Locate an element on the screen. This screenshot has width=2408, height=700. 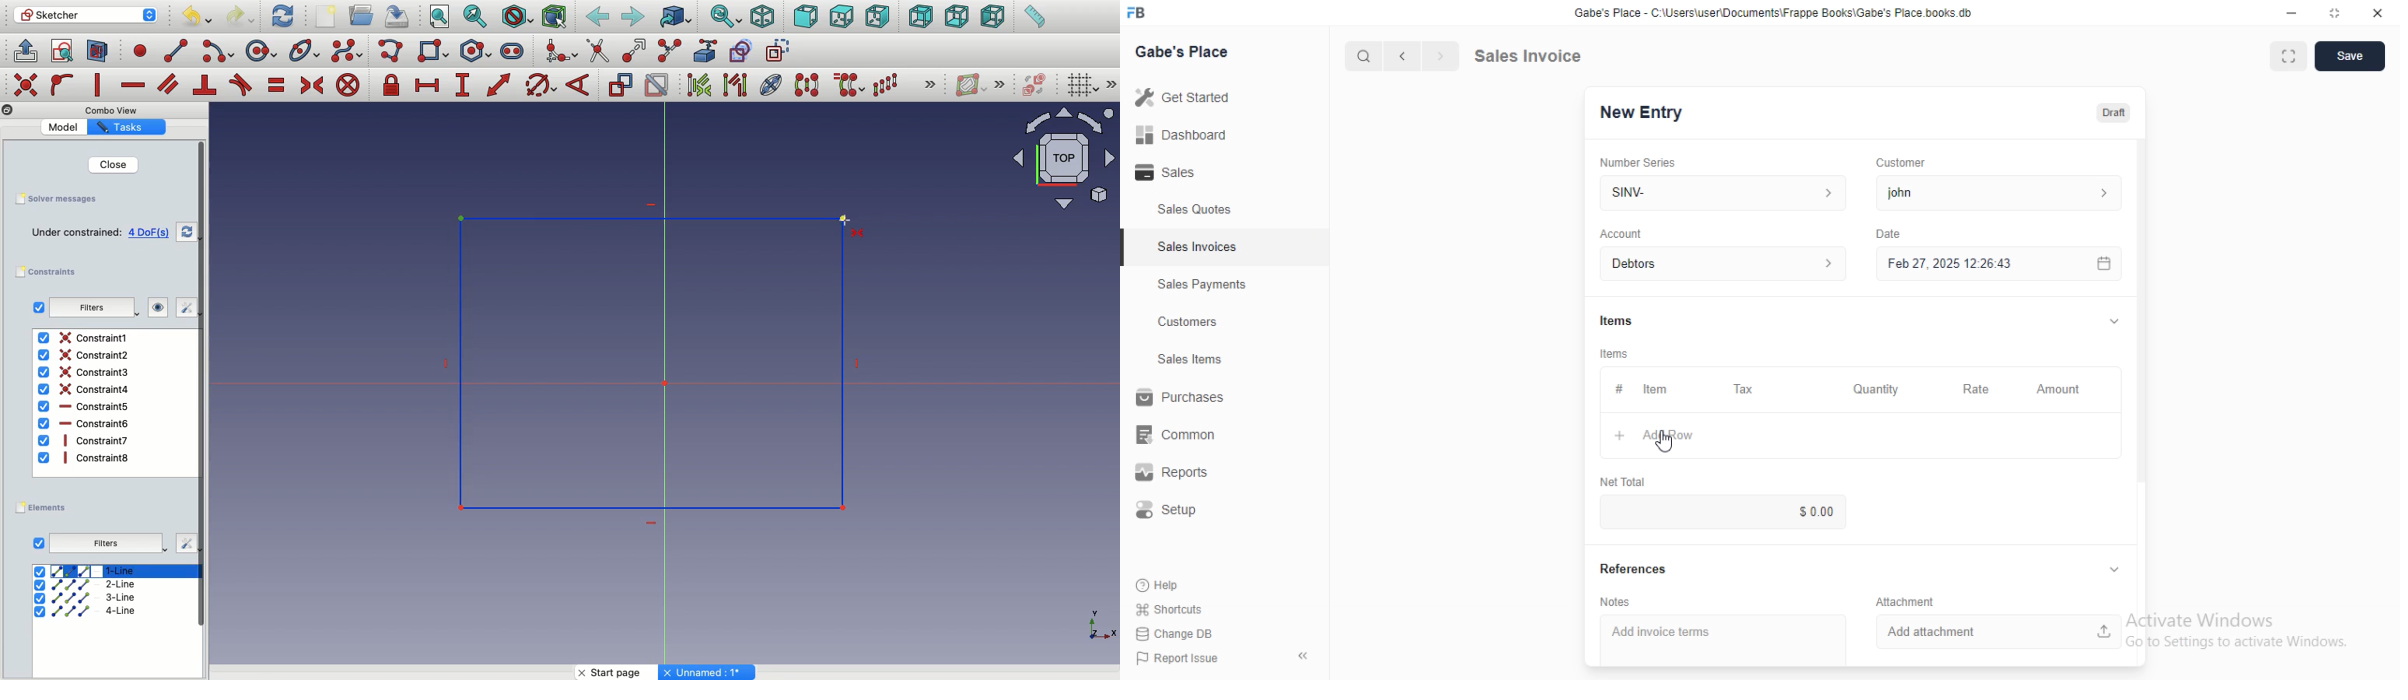
References is located at coordinates (1640, 568).